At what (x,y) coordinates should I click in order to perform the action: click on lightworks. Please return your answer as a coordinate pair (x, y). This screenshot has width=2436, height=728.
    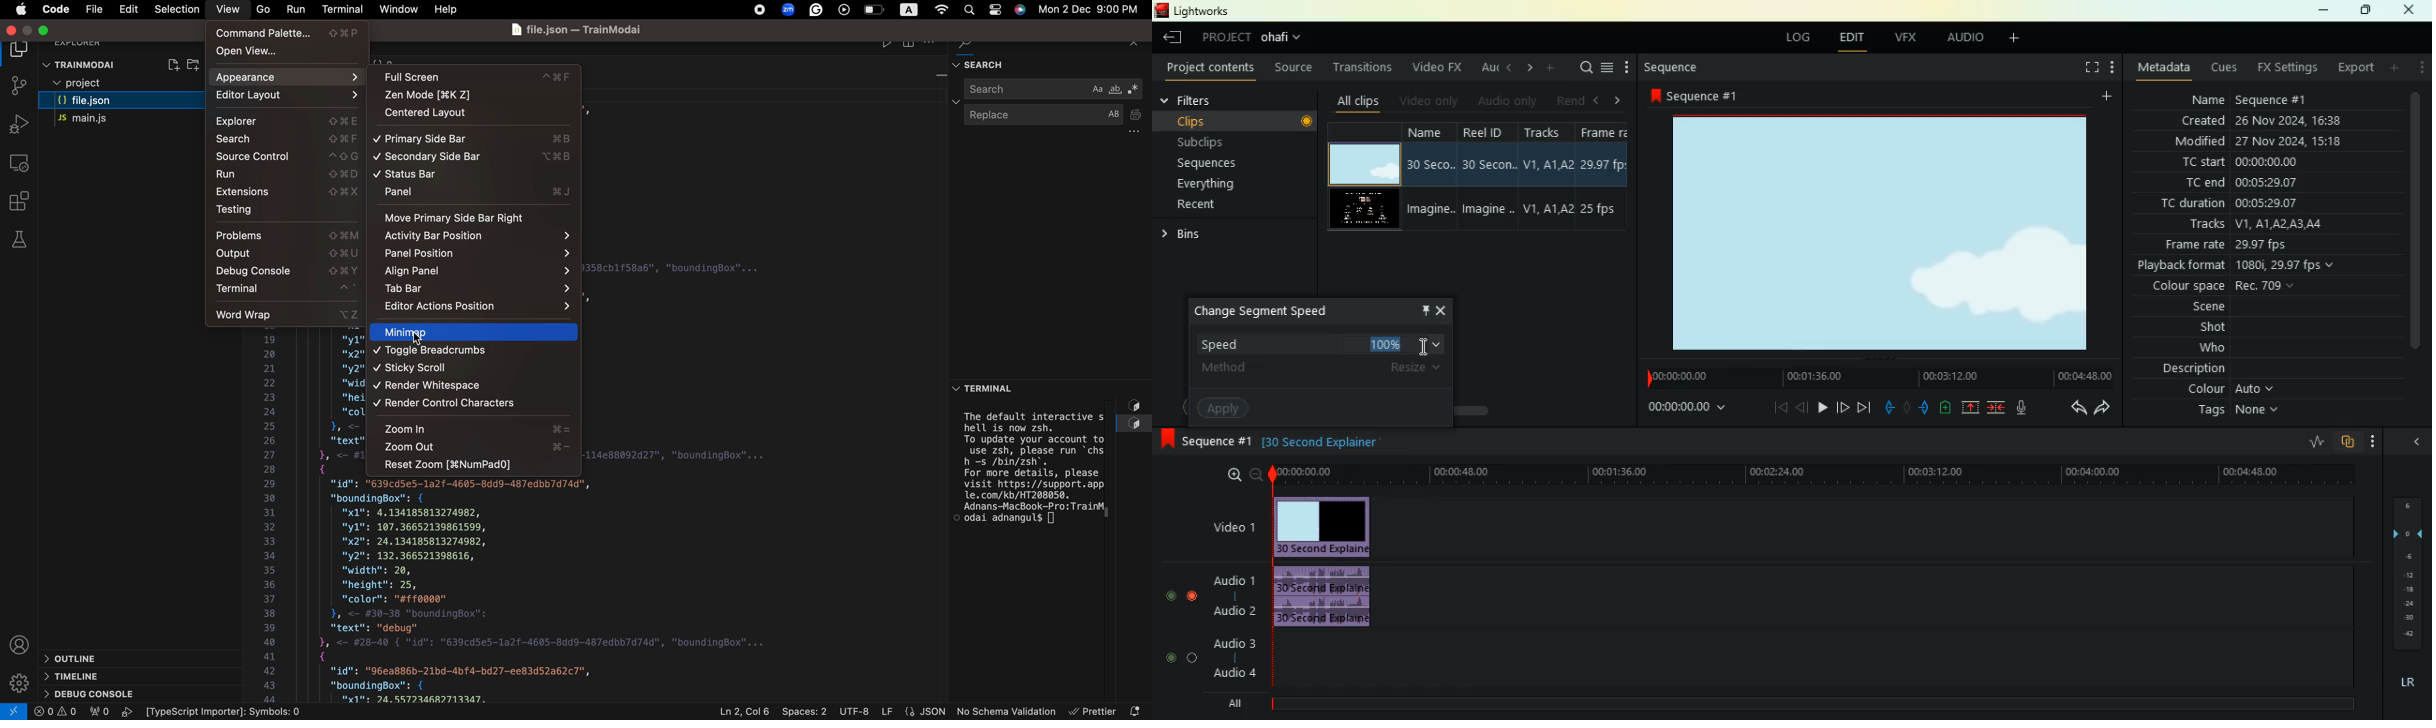
    Looking at the image, I should click on (1201, 11).